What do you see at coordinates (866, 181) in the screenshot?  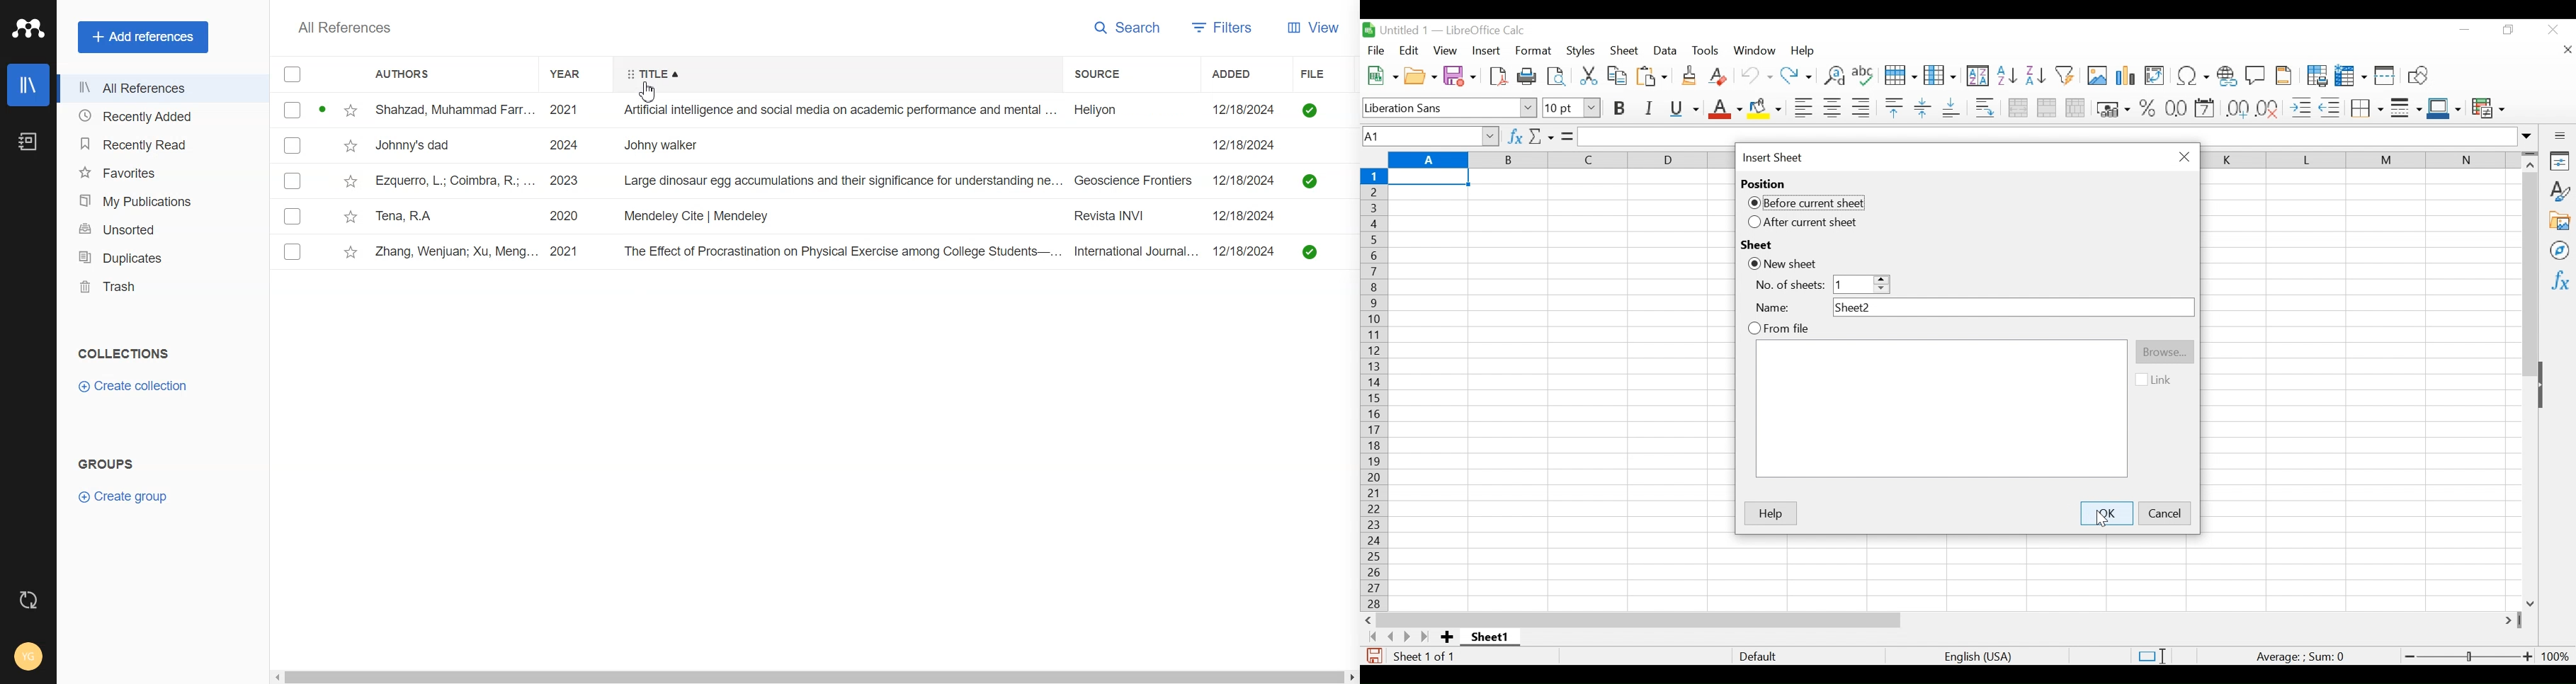 I see `File` at bounding box center [866, 181].